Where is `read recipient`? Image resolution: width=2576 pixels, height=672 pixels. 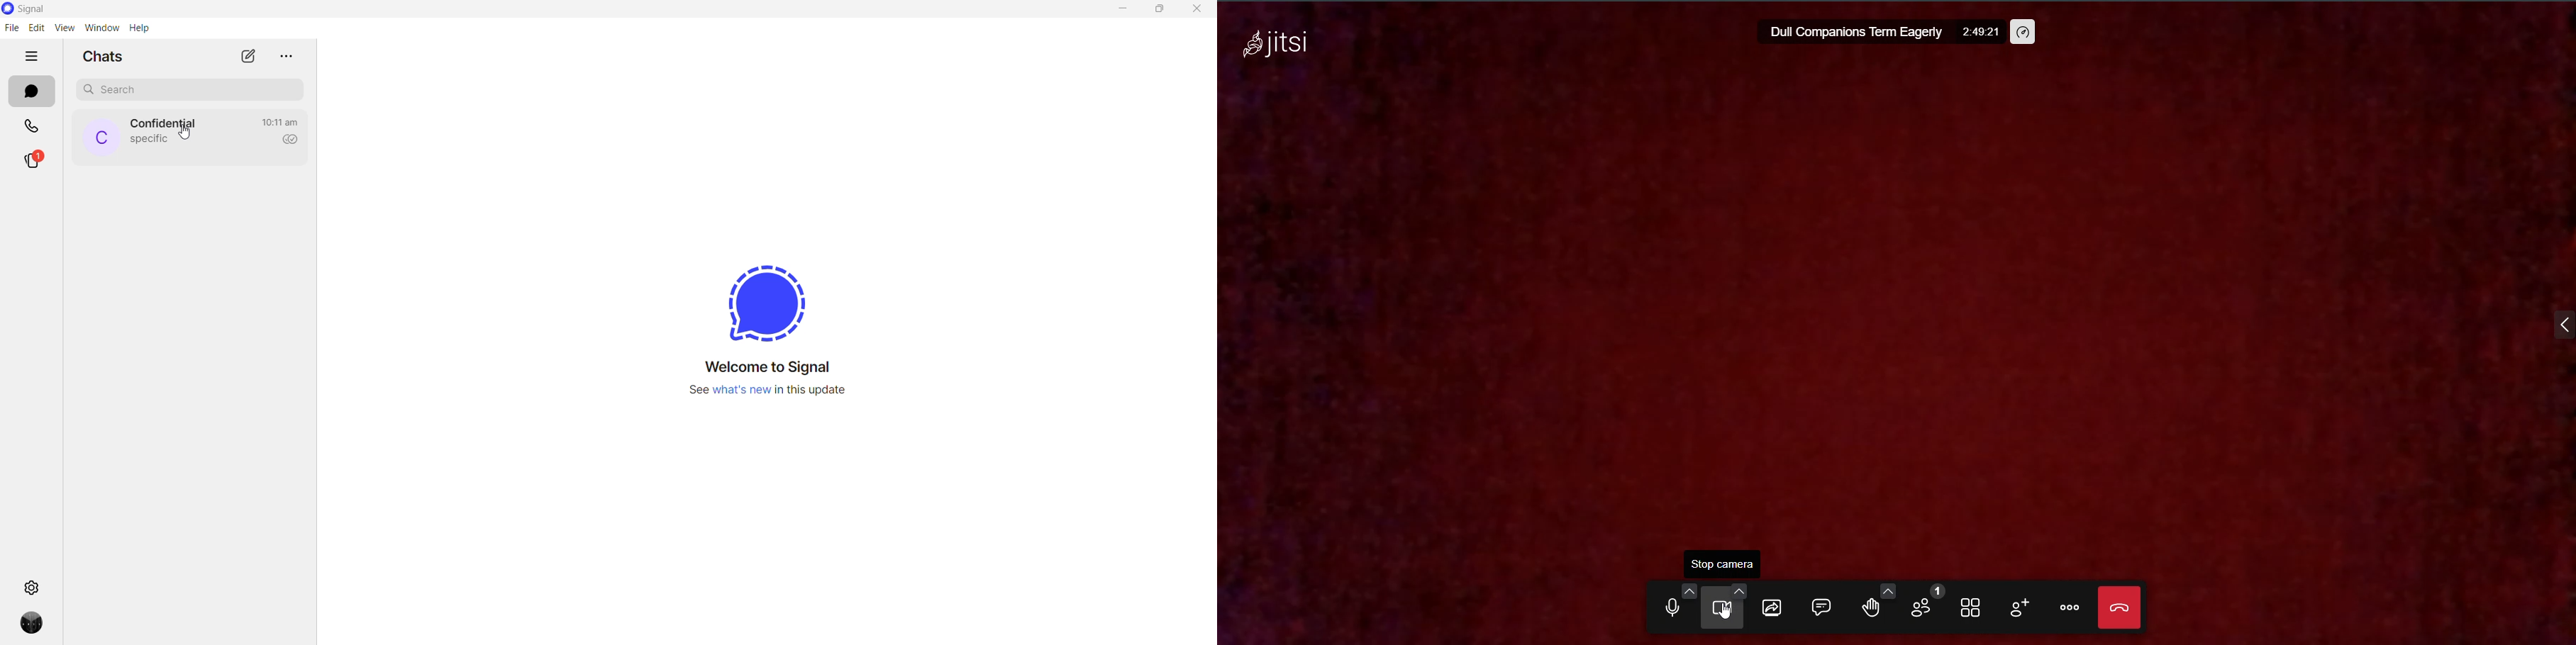 read recipient is located at coordinates (292, 139).